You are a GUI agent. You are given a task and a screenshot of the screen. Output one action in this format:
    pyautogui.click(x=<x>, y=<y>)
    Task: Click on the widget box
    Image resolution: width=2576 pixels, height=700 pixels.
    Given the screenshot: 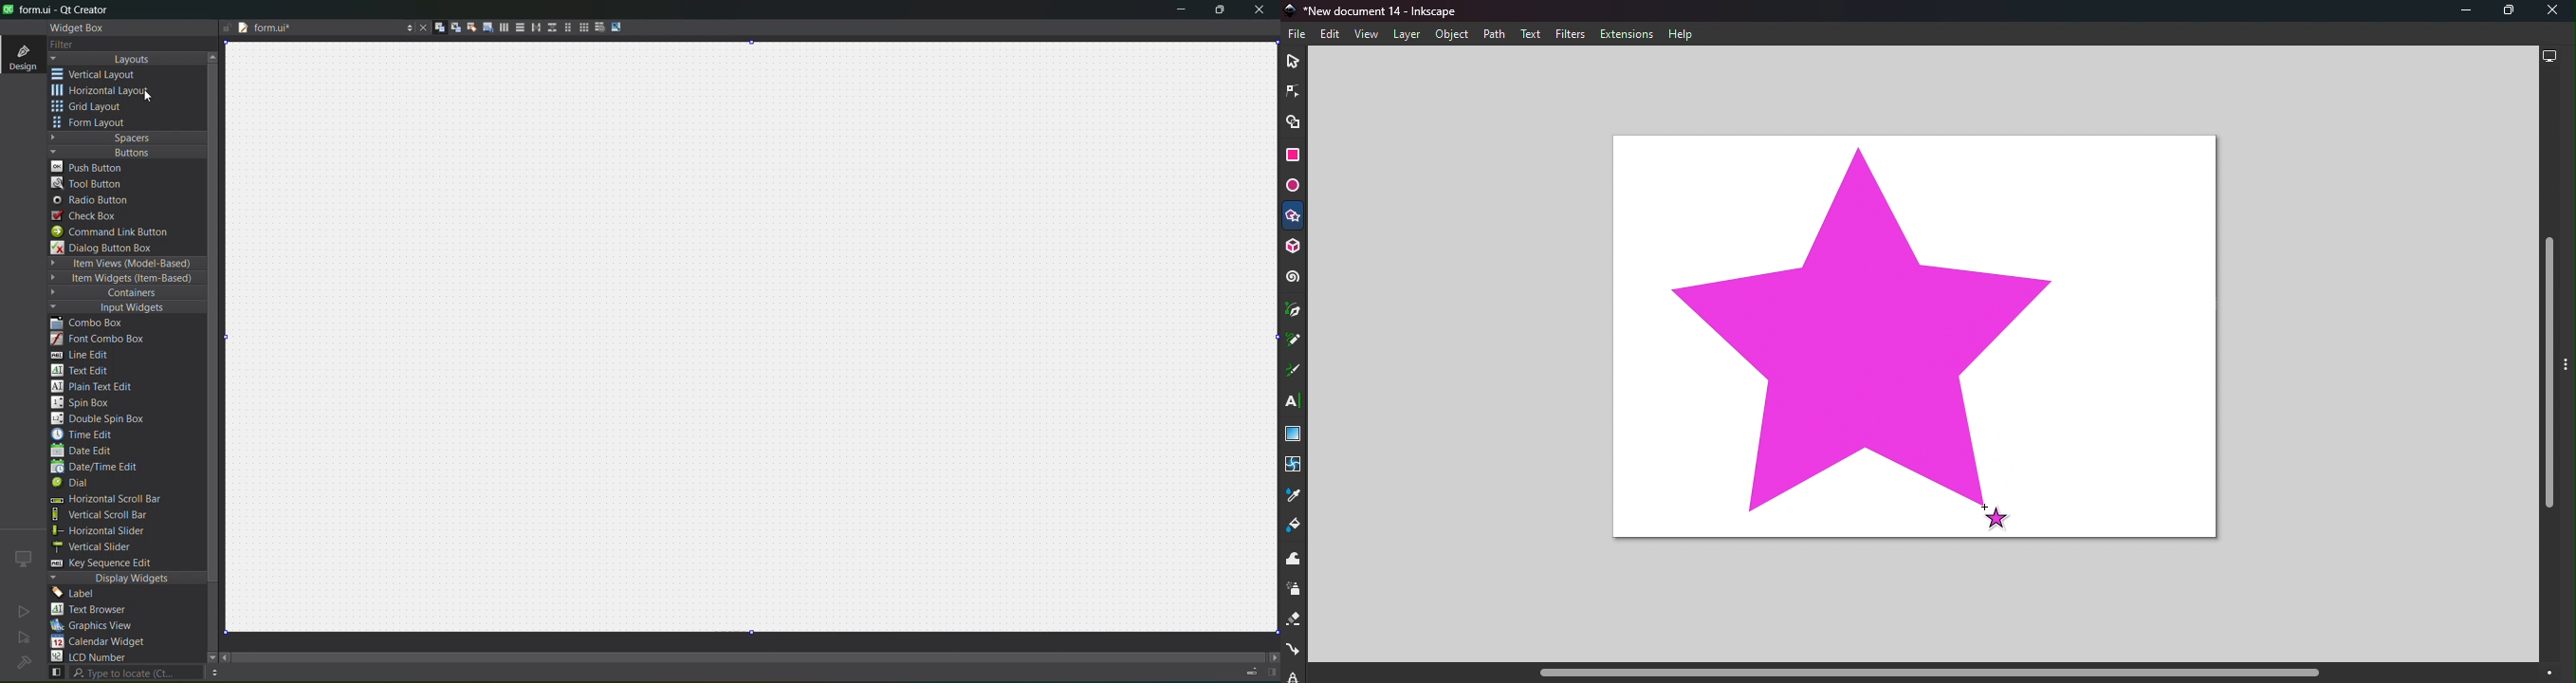 What is the action you would take?
    pyautogui.click(x=80, y=28)
    